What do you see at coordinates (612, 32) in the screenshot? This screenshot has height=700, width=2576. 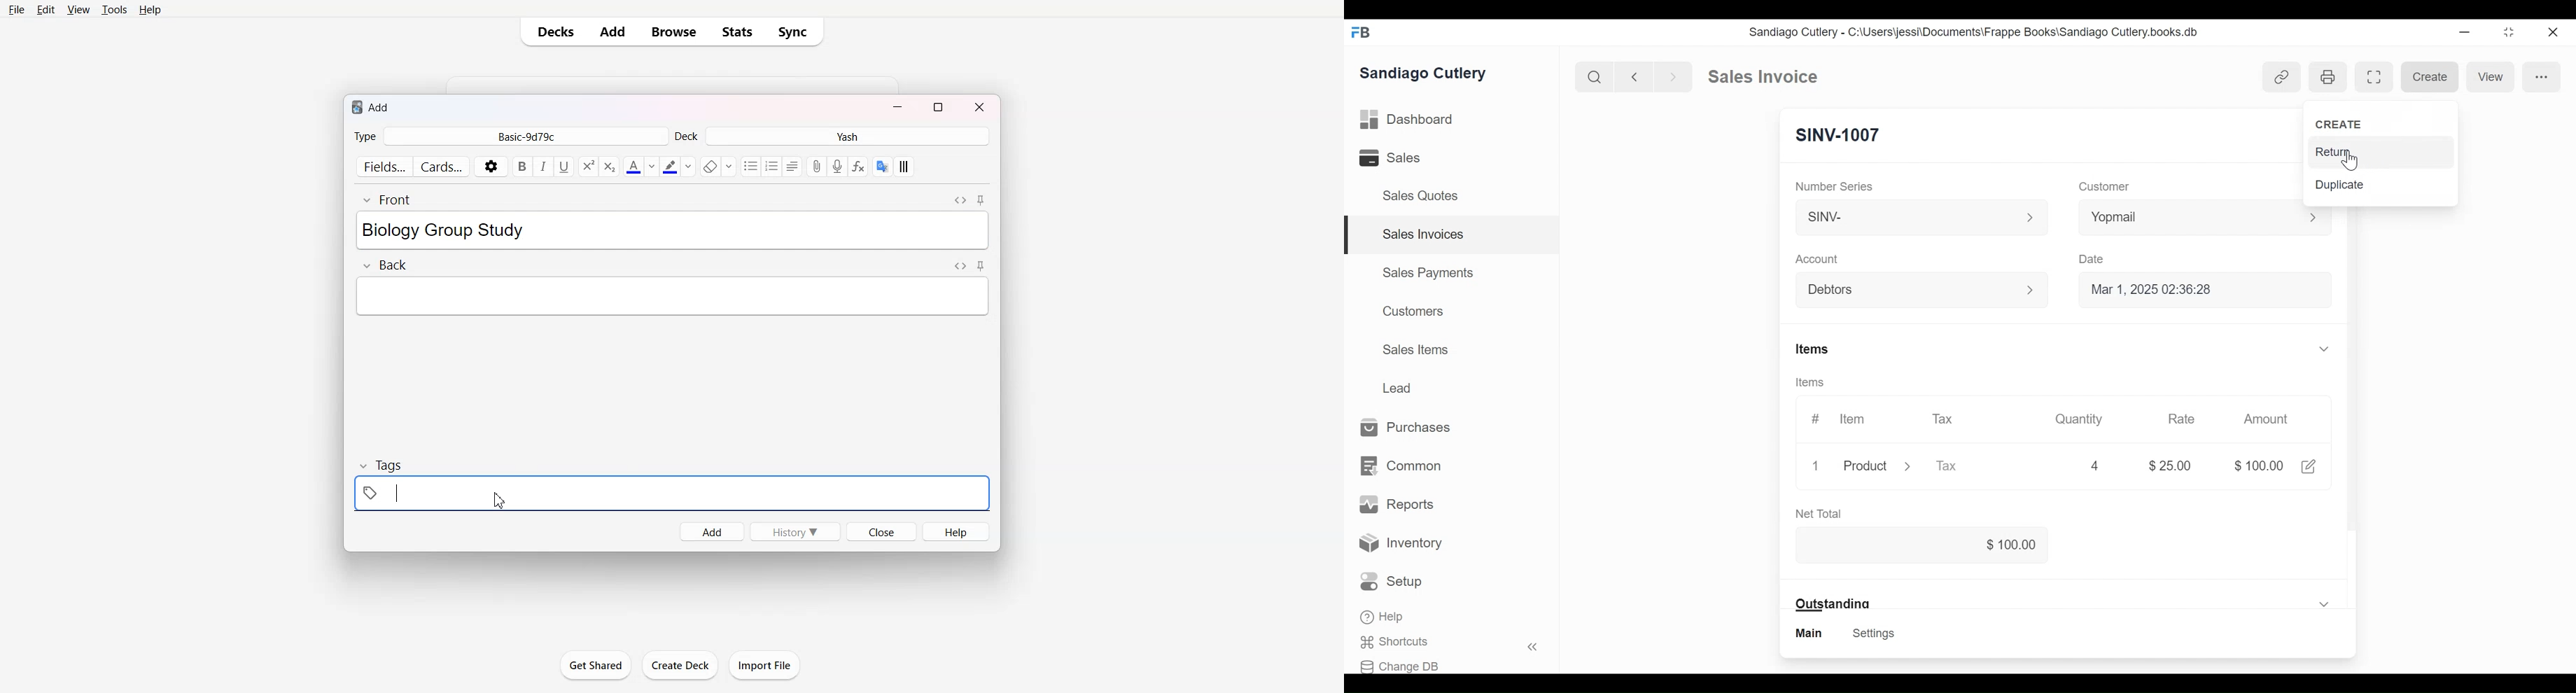 I see `Add` at bounding box center [612, 32].